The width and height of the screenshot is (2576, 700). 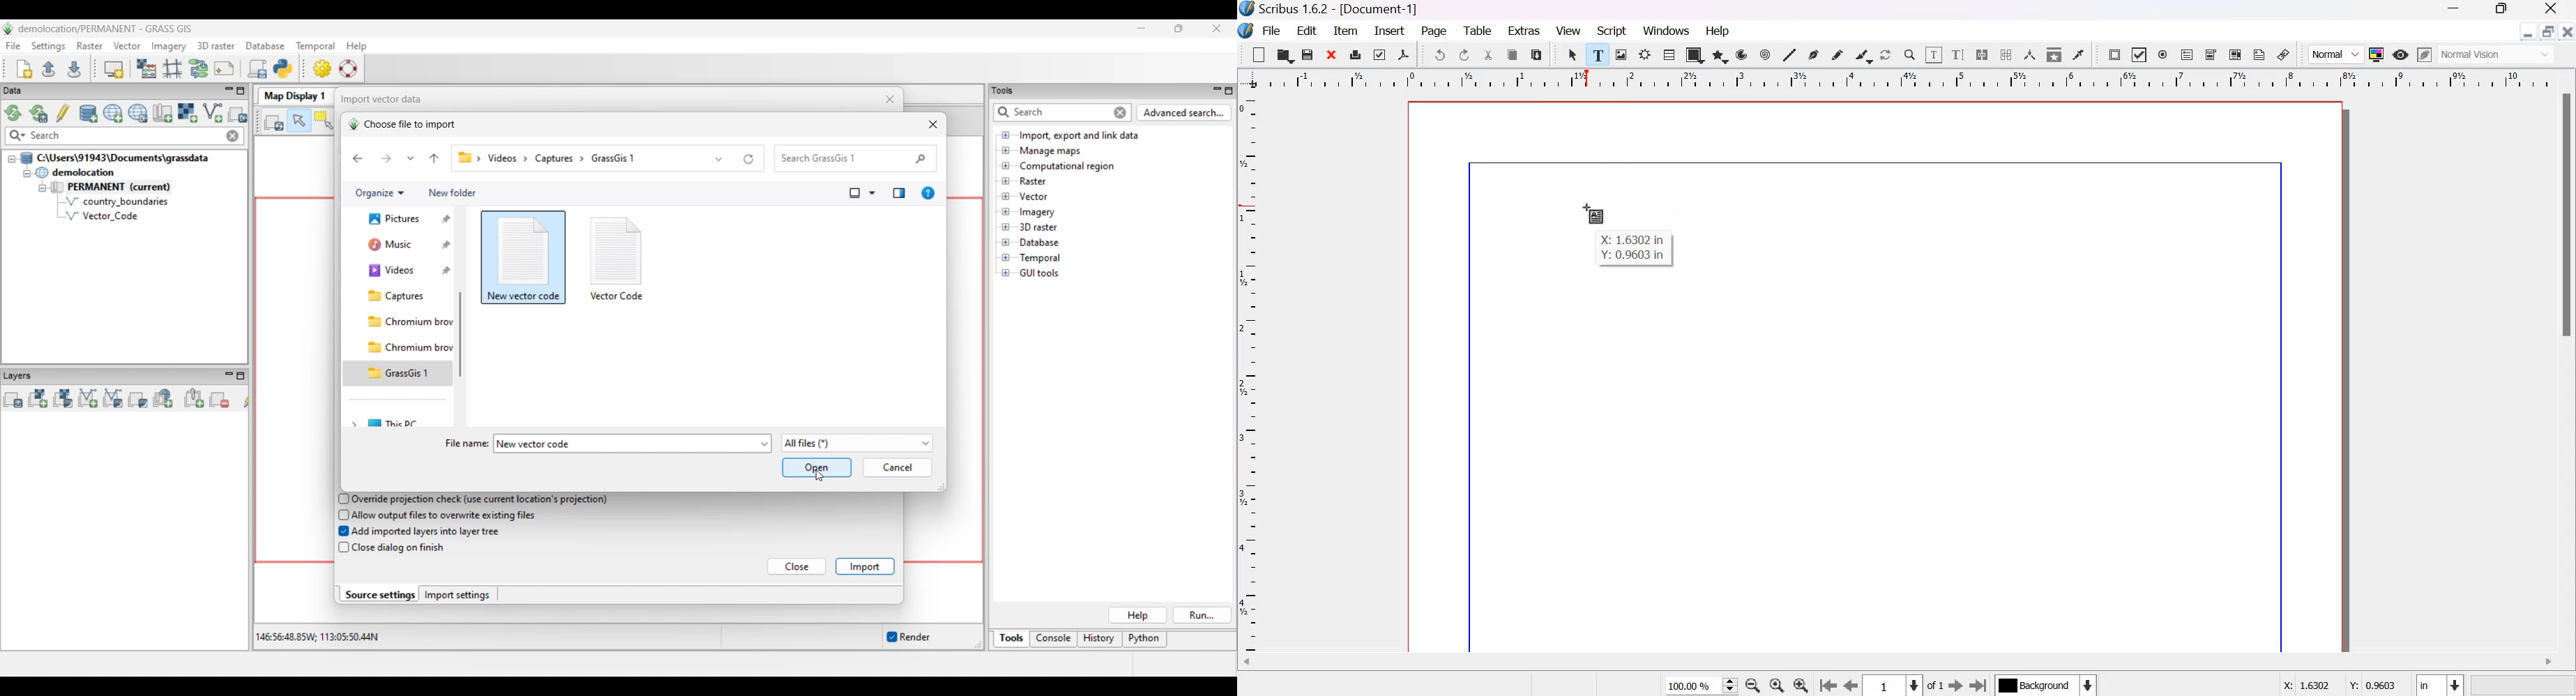 What do you see at coordinates (2301, 685) in the screenshot?
I see `X: 1.6302` at bounding box center [2301, 685].